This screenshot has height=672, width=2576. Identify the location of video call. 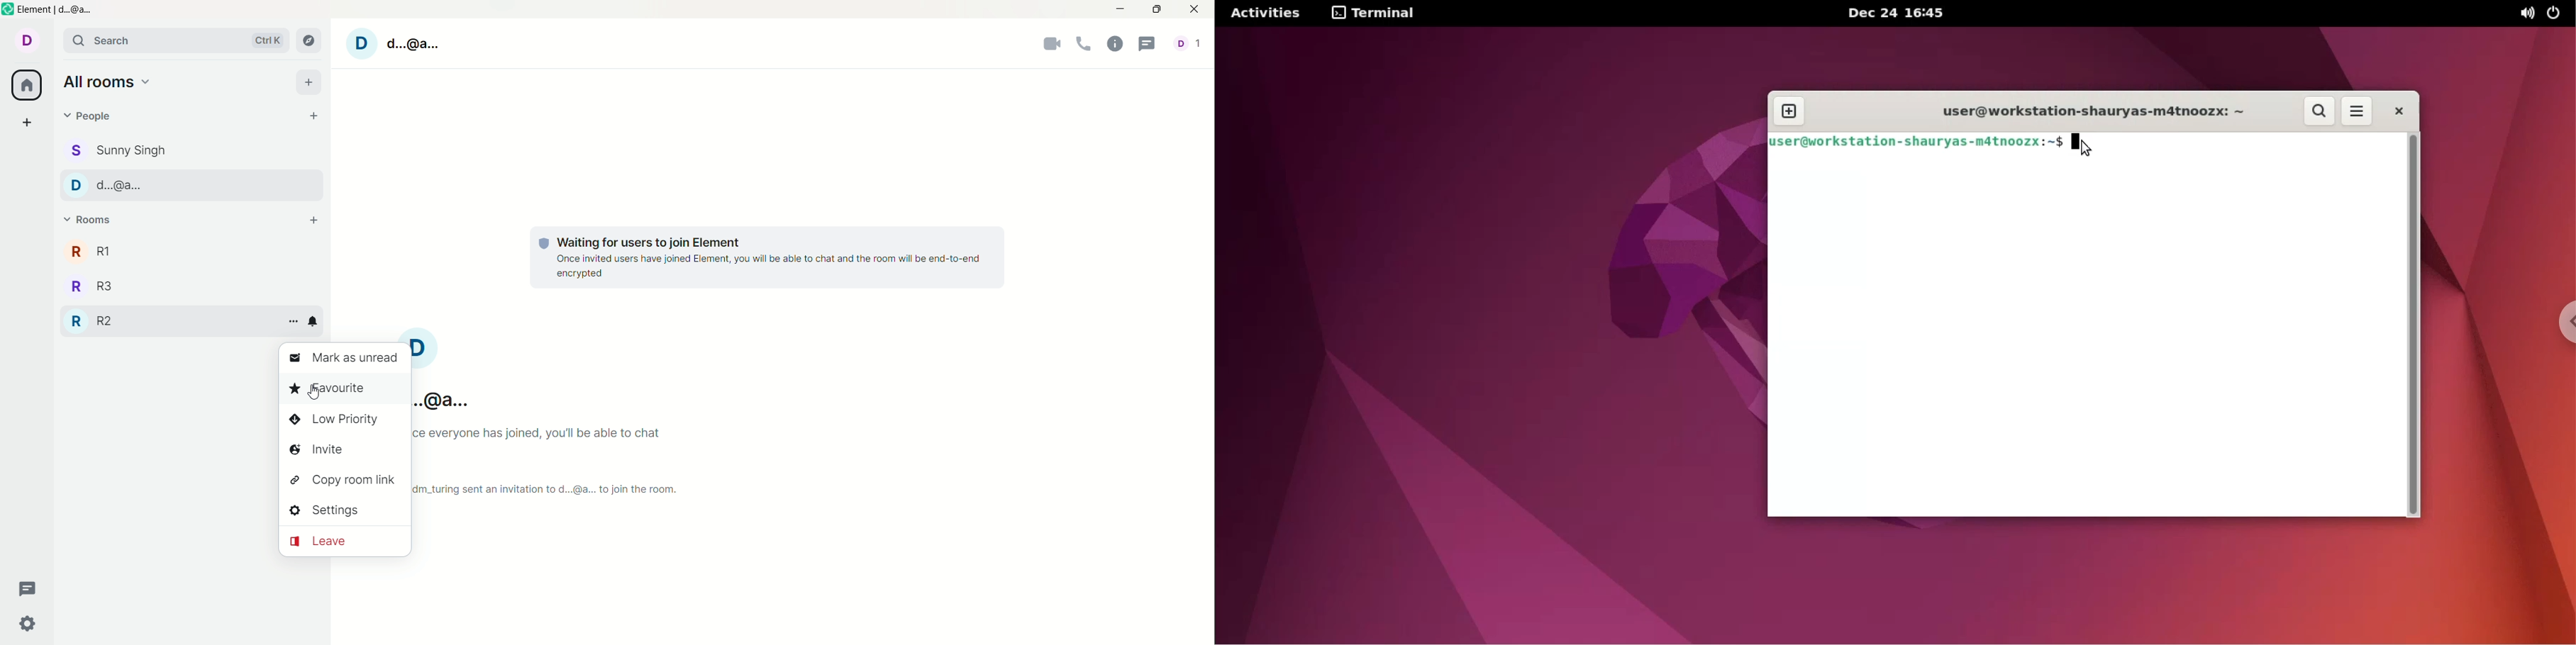
(1053, 46).